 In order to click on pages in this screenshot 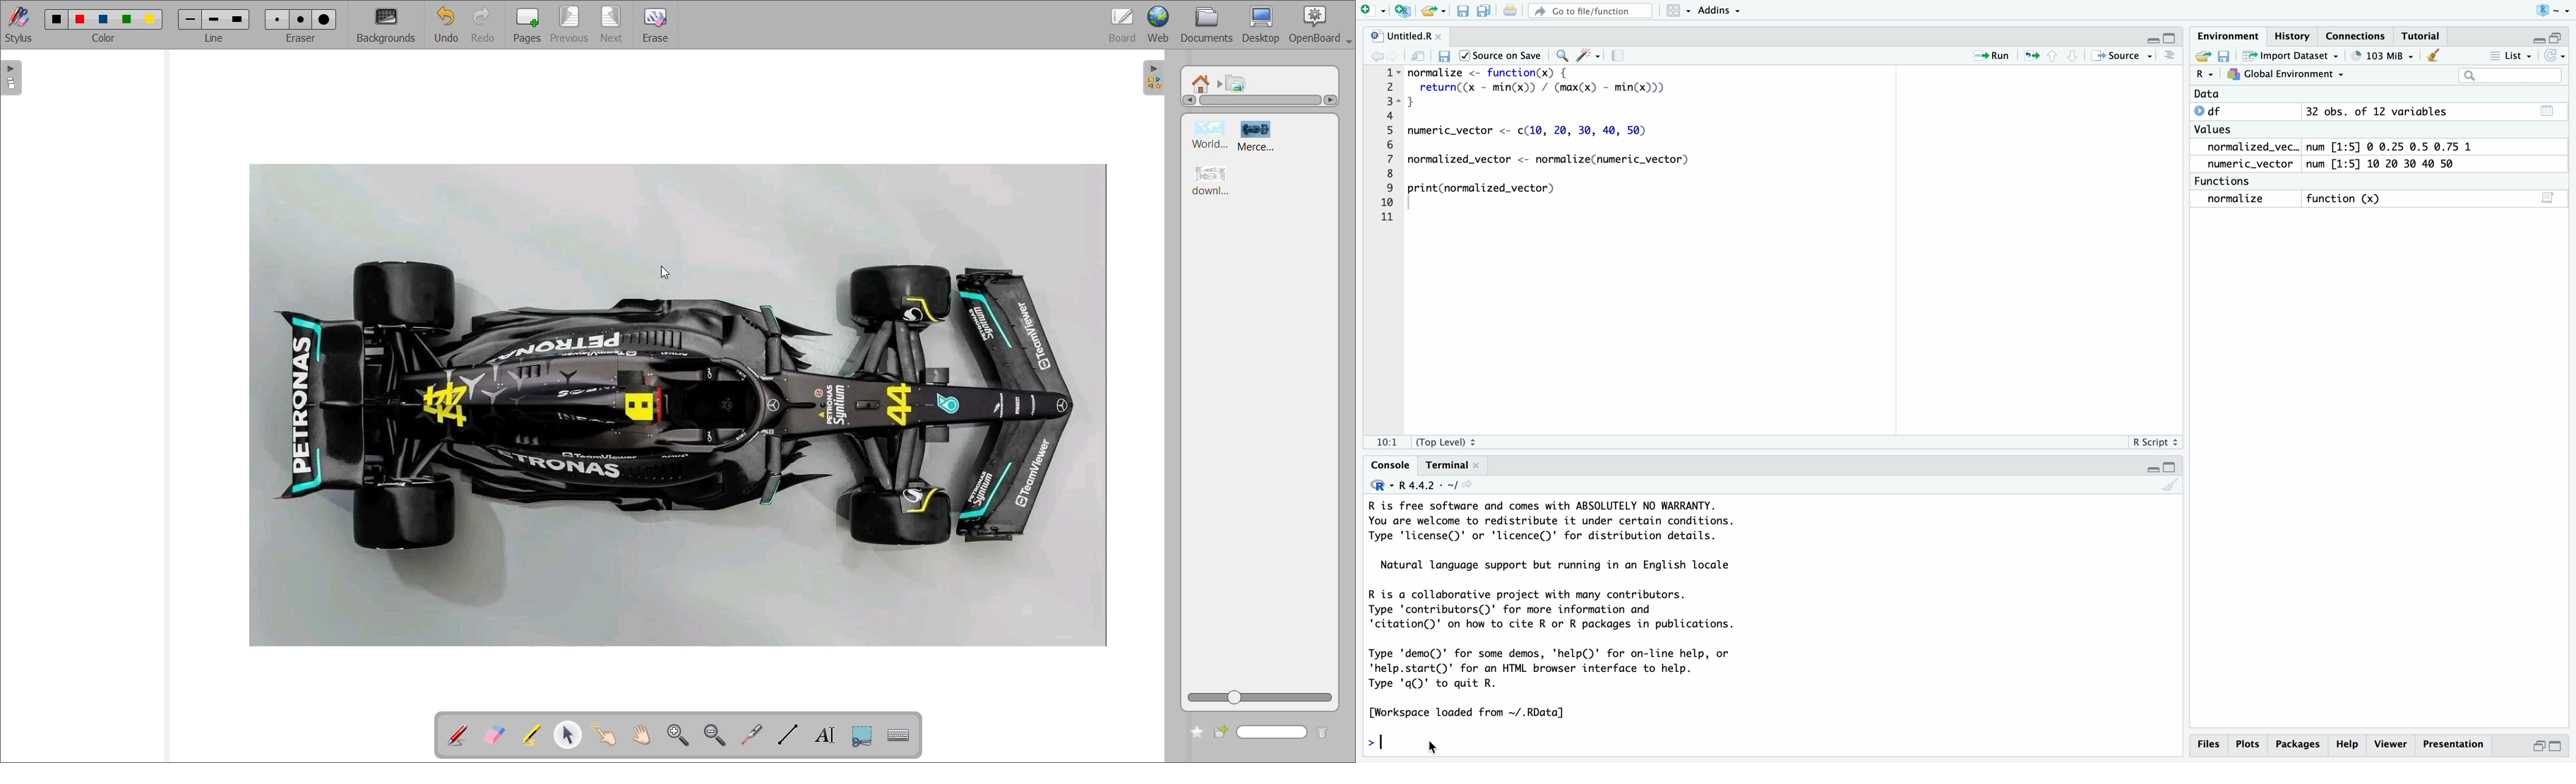, I will do `click(527, 26)`.